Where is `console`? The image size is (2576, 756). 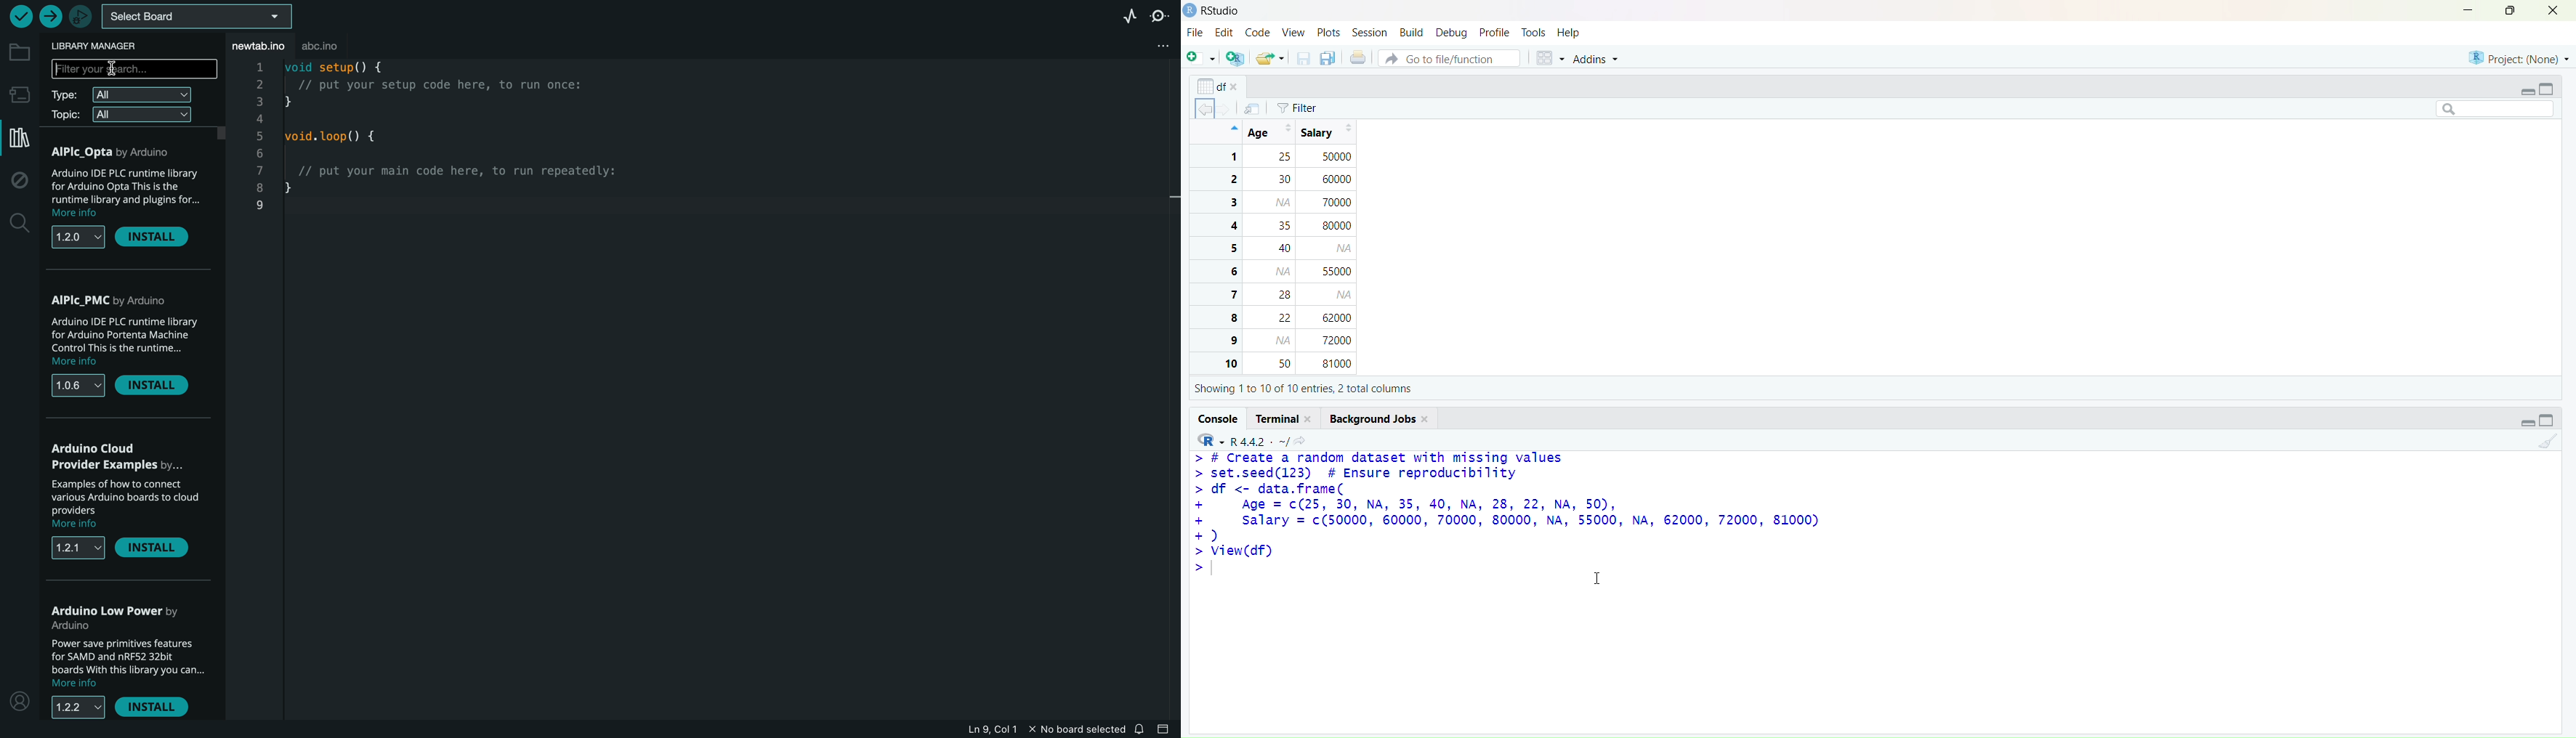 console is located at coordinates (1219, 418).